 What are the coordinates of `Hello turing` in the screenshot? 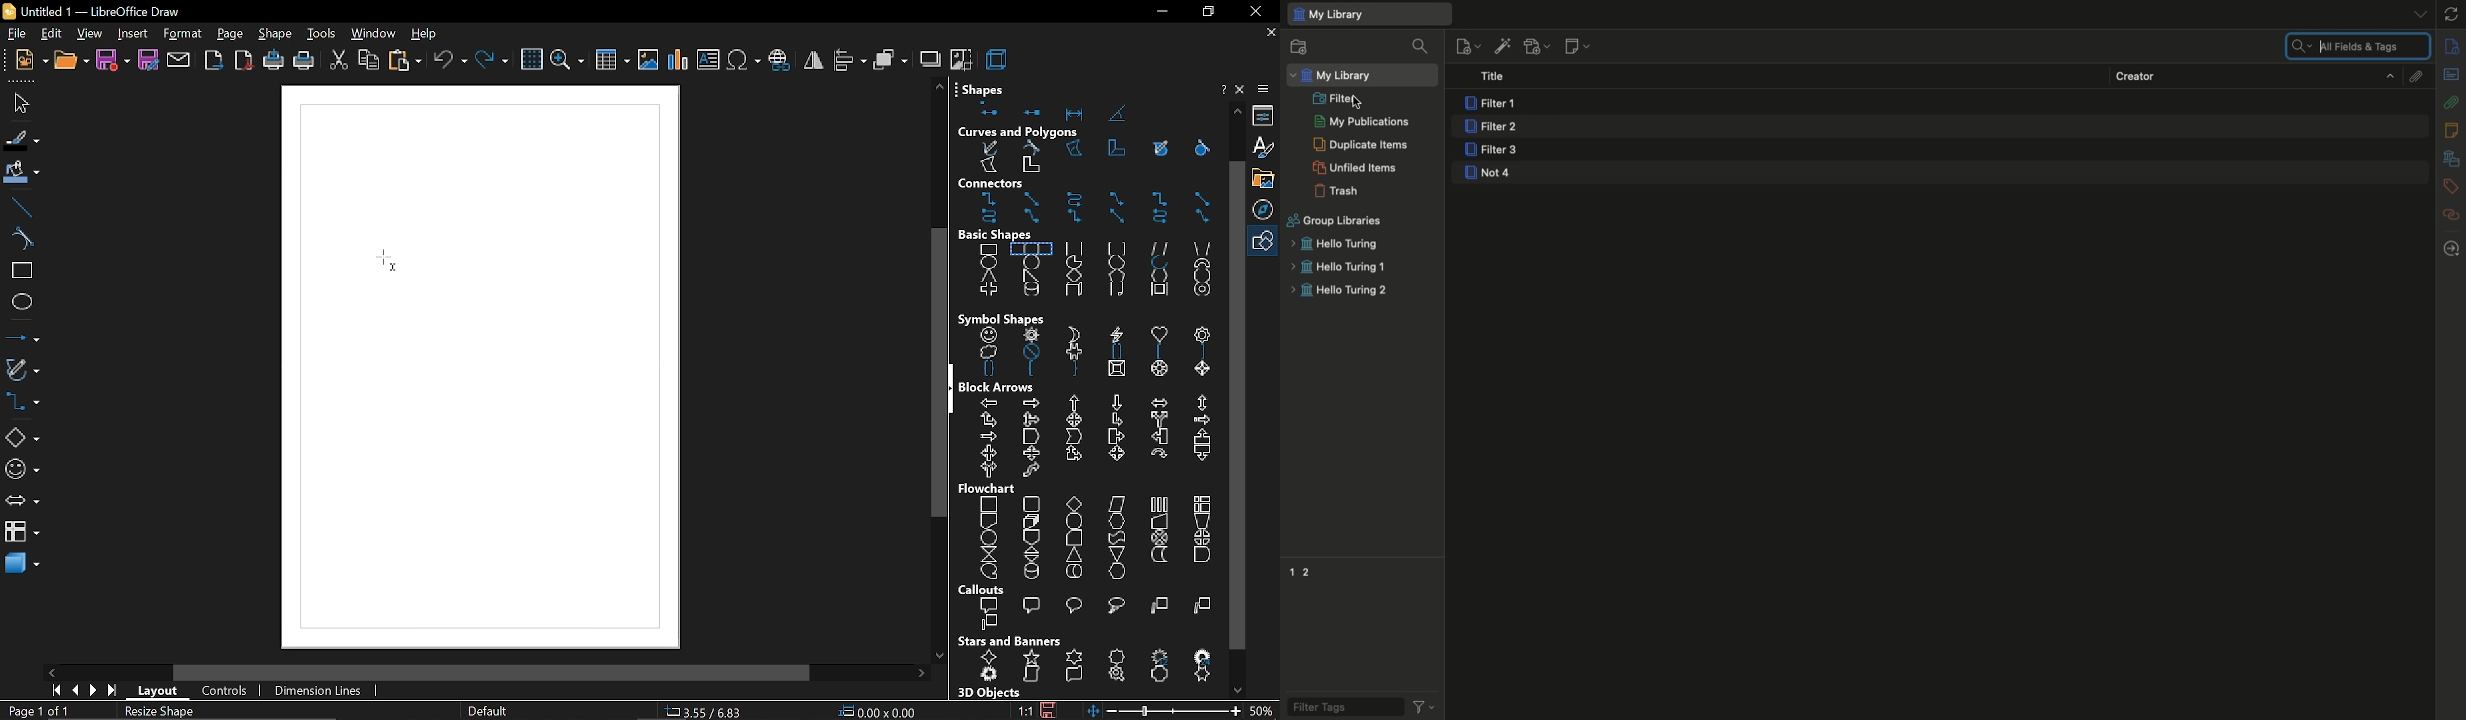 It's located at (1333, 244).